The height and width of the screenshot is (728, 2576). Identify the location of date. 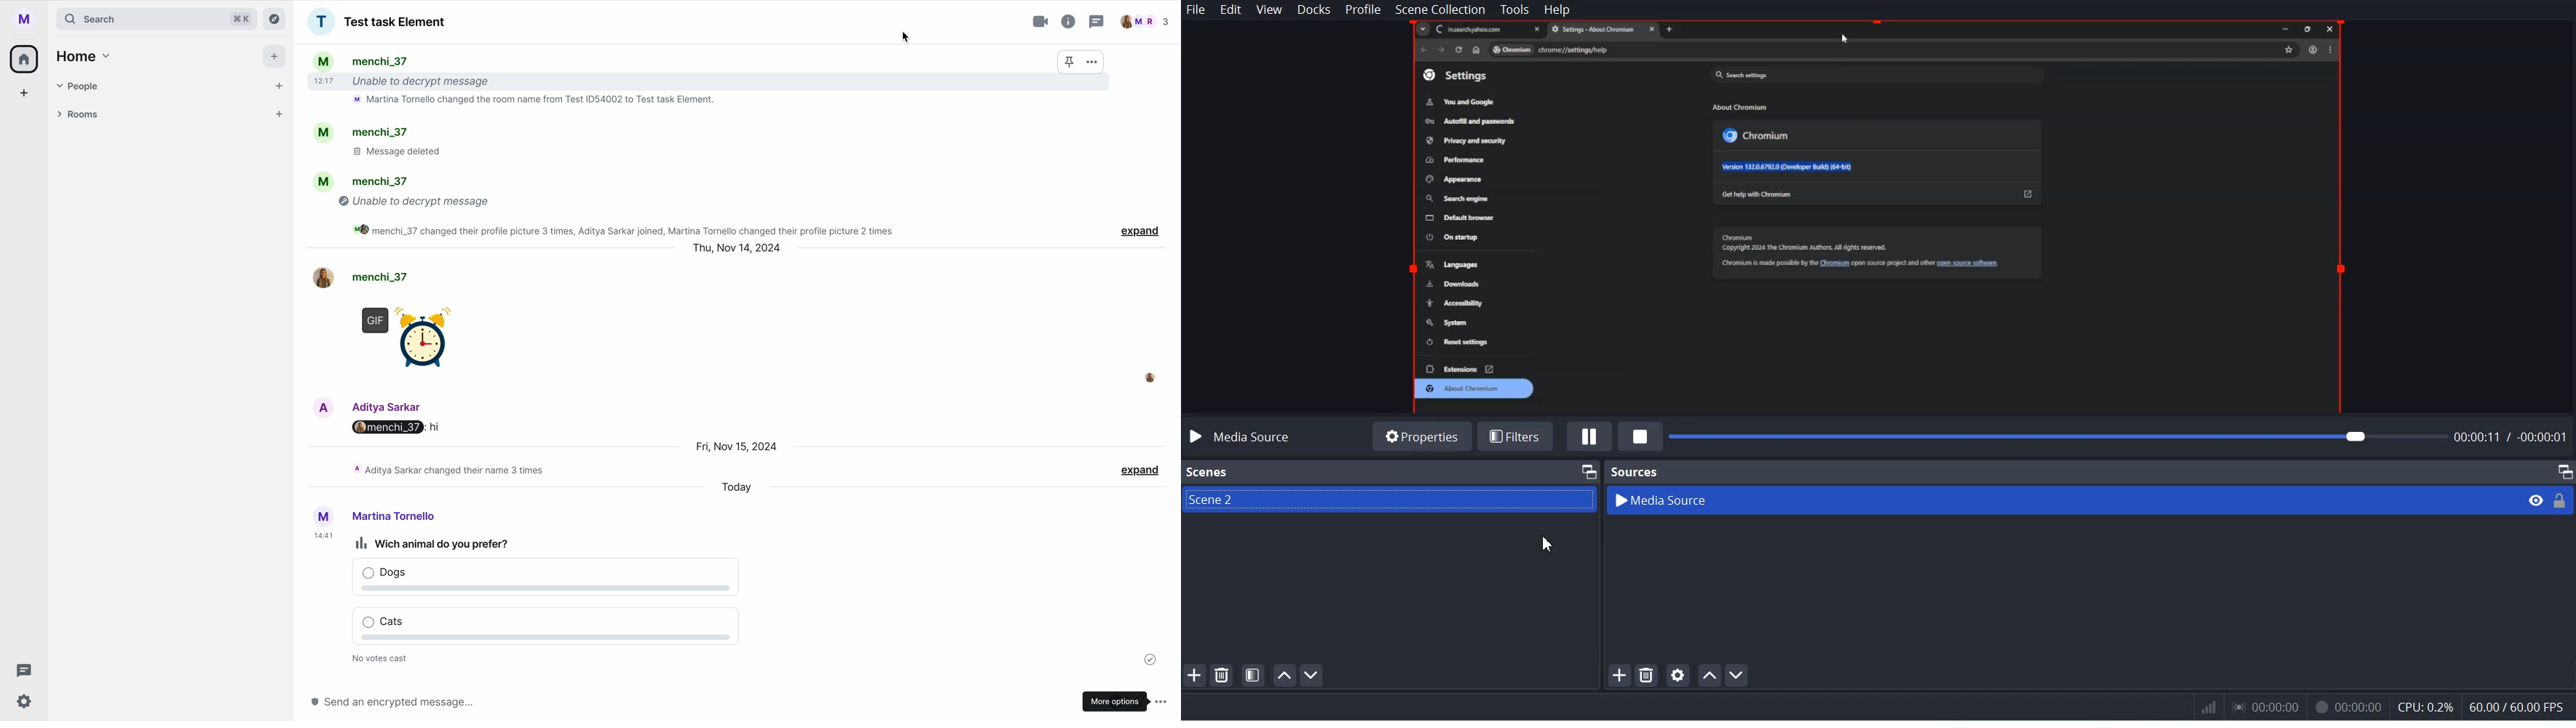
(738, 445).